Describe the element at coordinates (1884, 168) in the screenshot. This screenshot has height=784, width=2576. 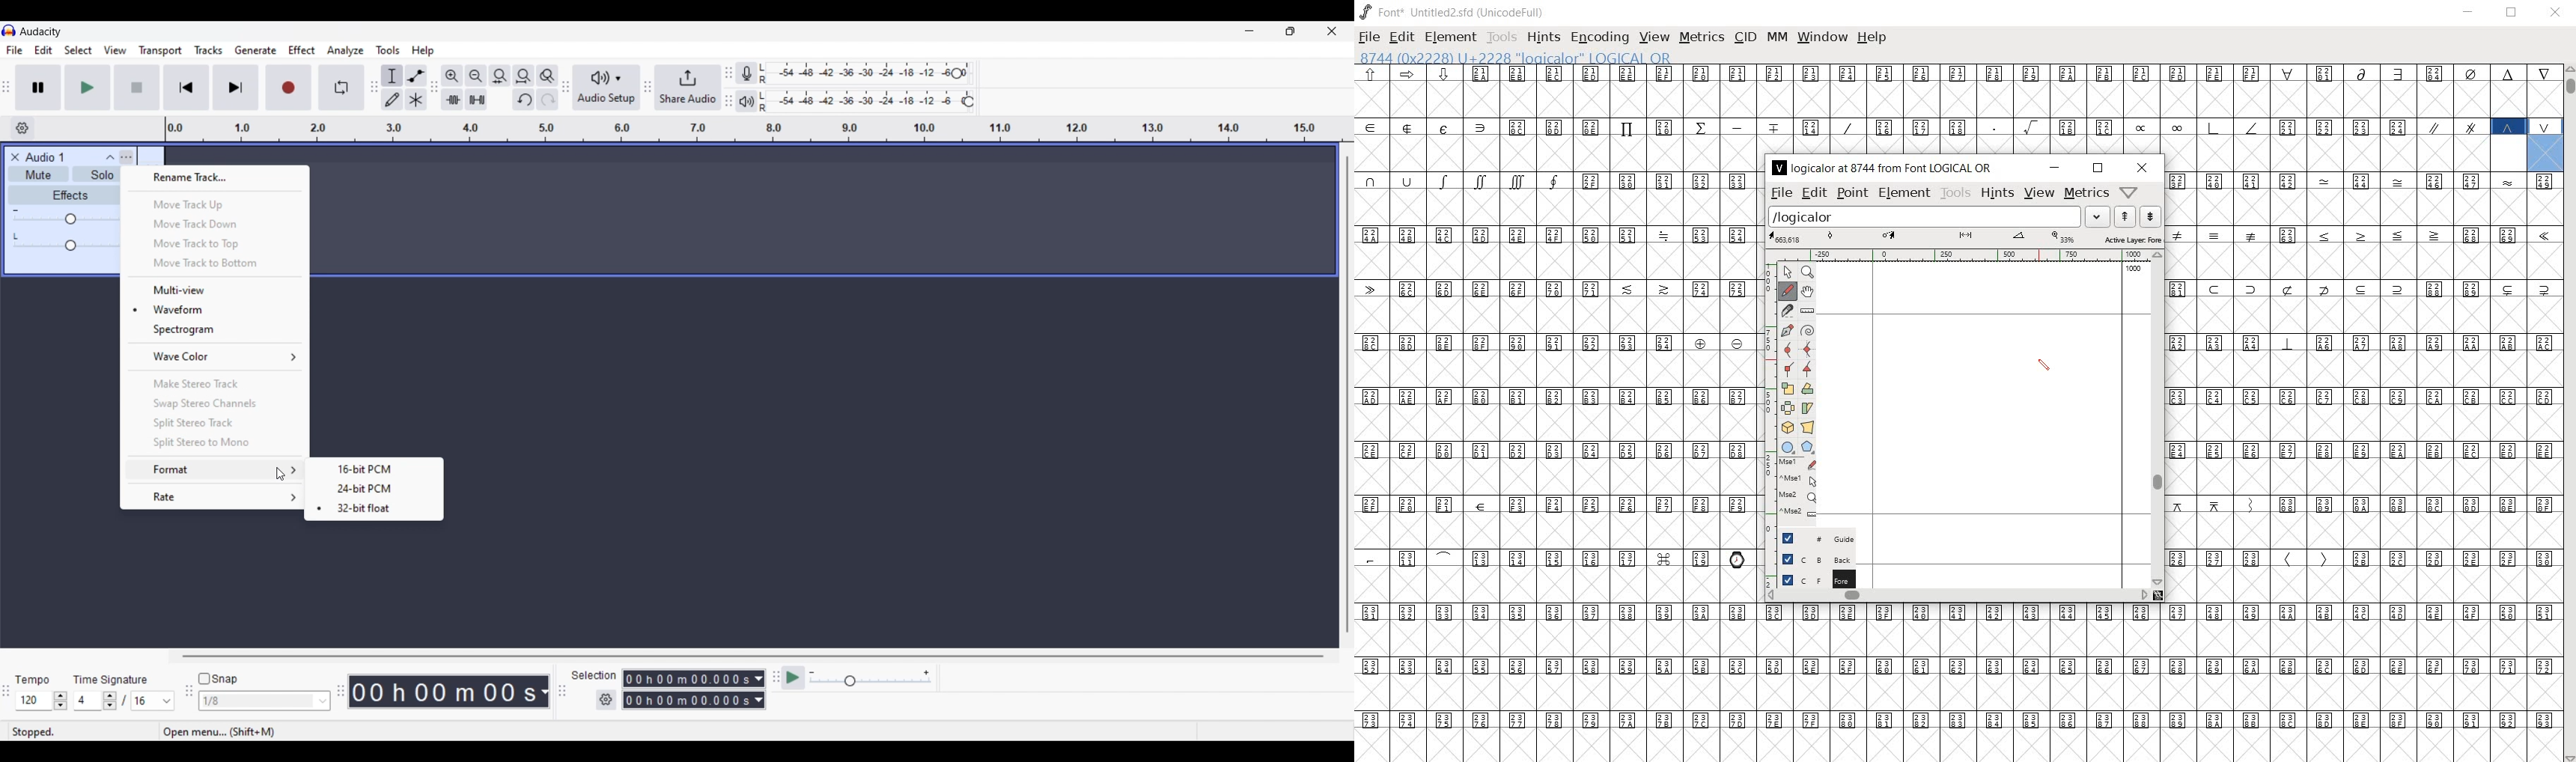
I see `logicalor at 8744 from Font LOGICAL OR` at that location.